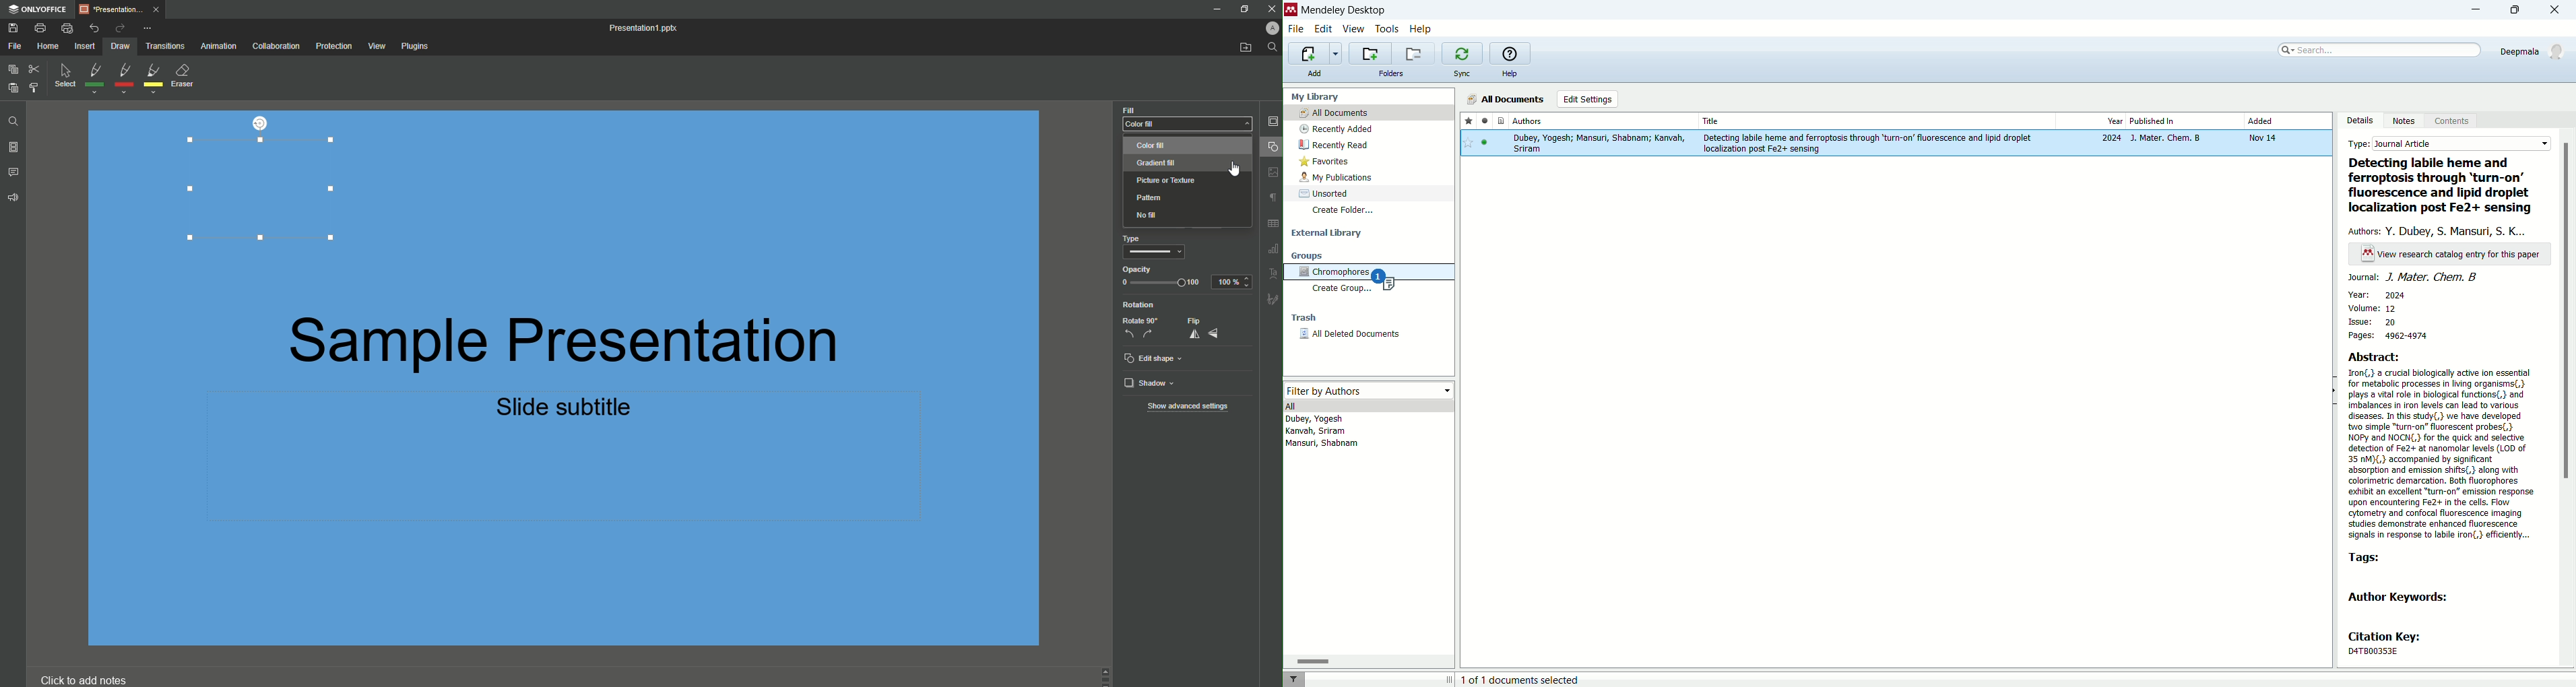 Image resolution: width=2576 pixels, height=700 pixels. Describe the element at coordinates (11, 70) in the screenshot. I see `Copy` at that location.